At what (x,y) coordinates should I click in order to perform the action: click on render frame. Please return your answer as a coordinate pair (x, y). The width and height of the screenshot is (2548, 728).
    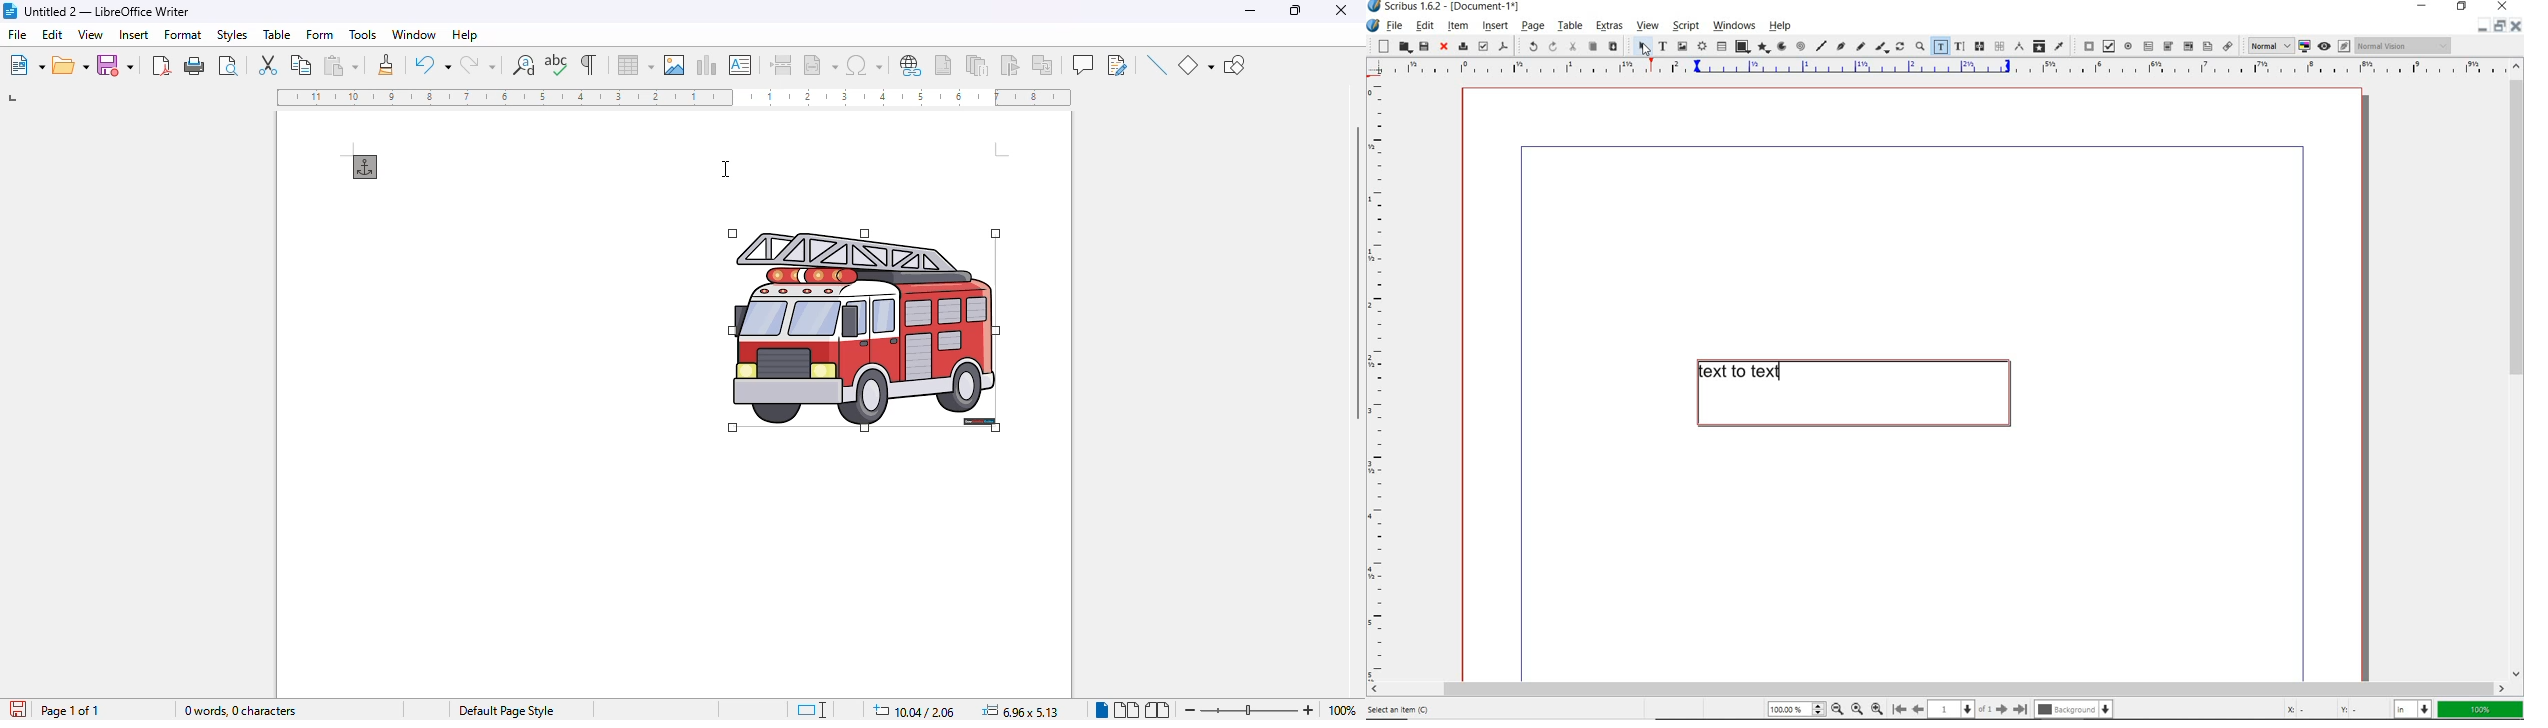
    Looking at the image, I should click on (1702, 47).